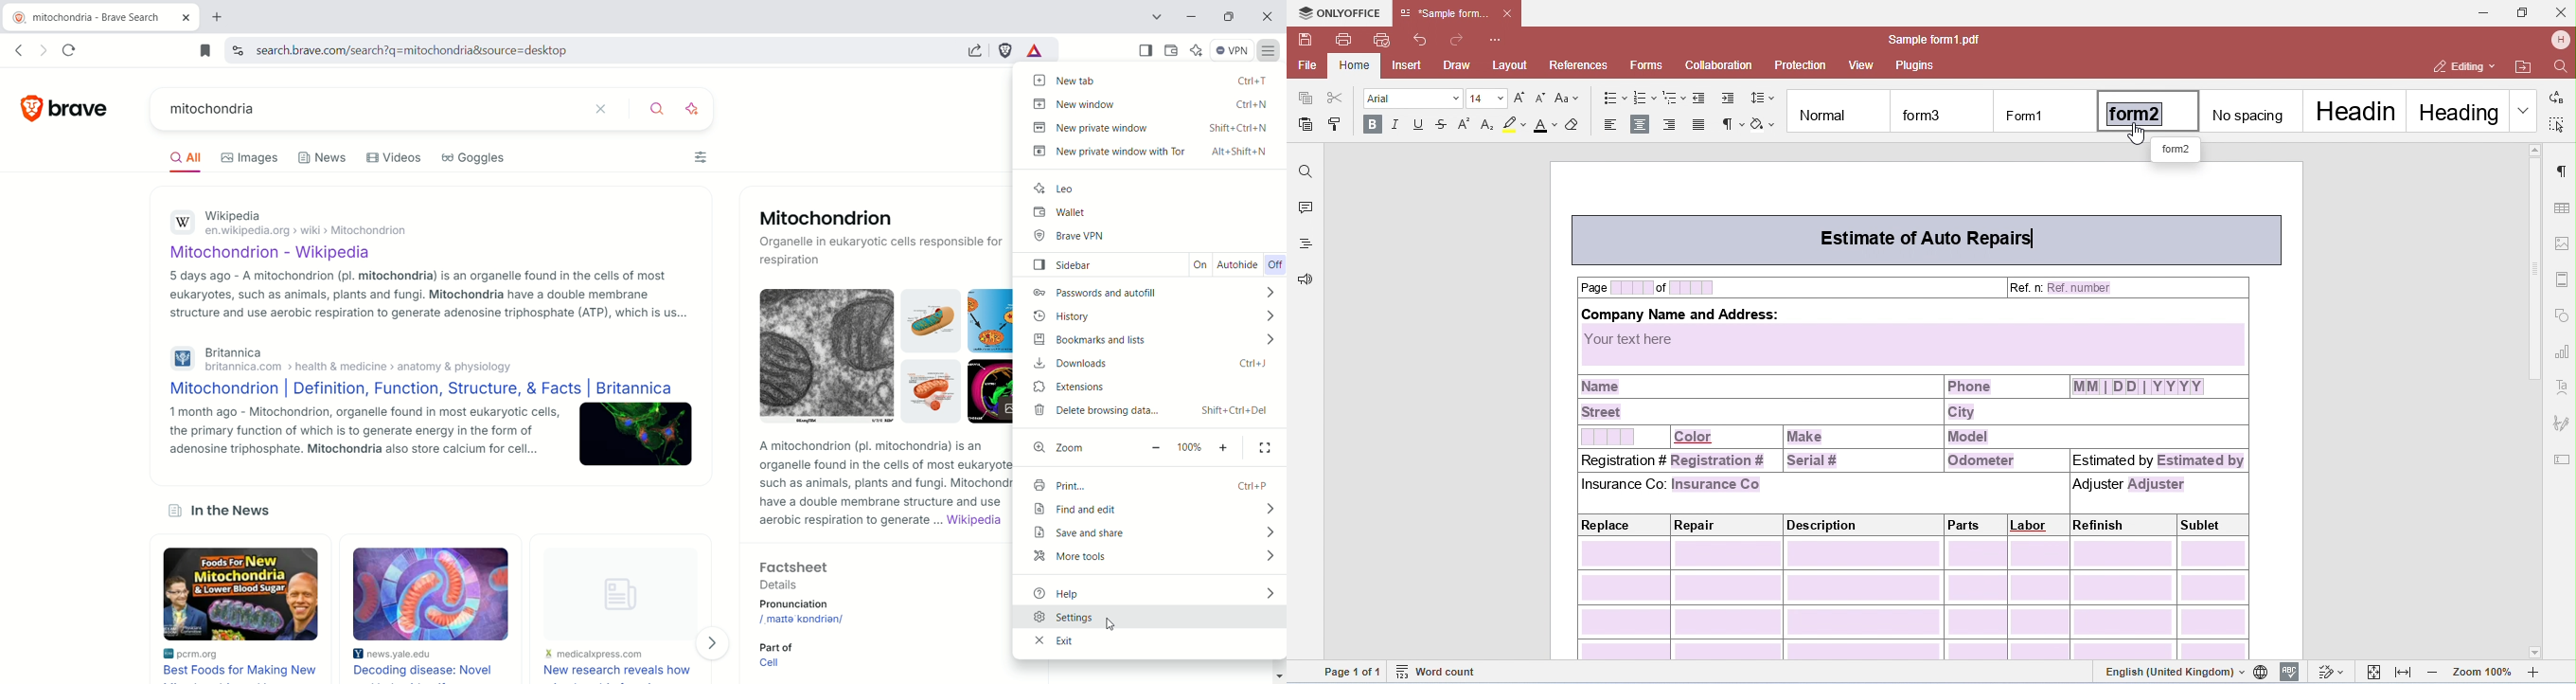  I want to click on mitochondria - brave search, so click(99, 17).